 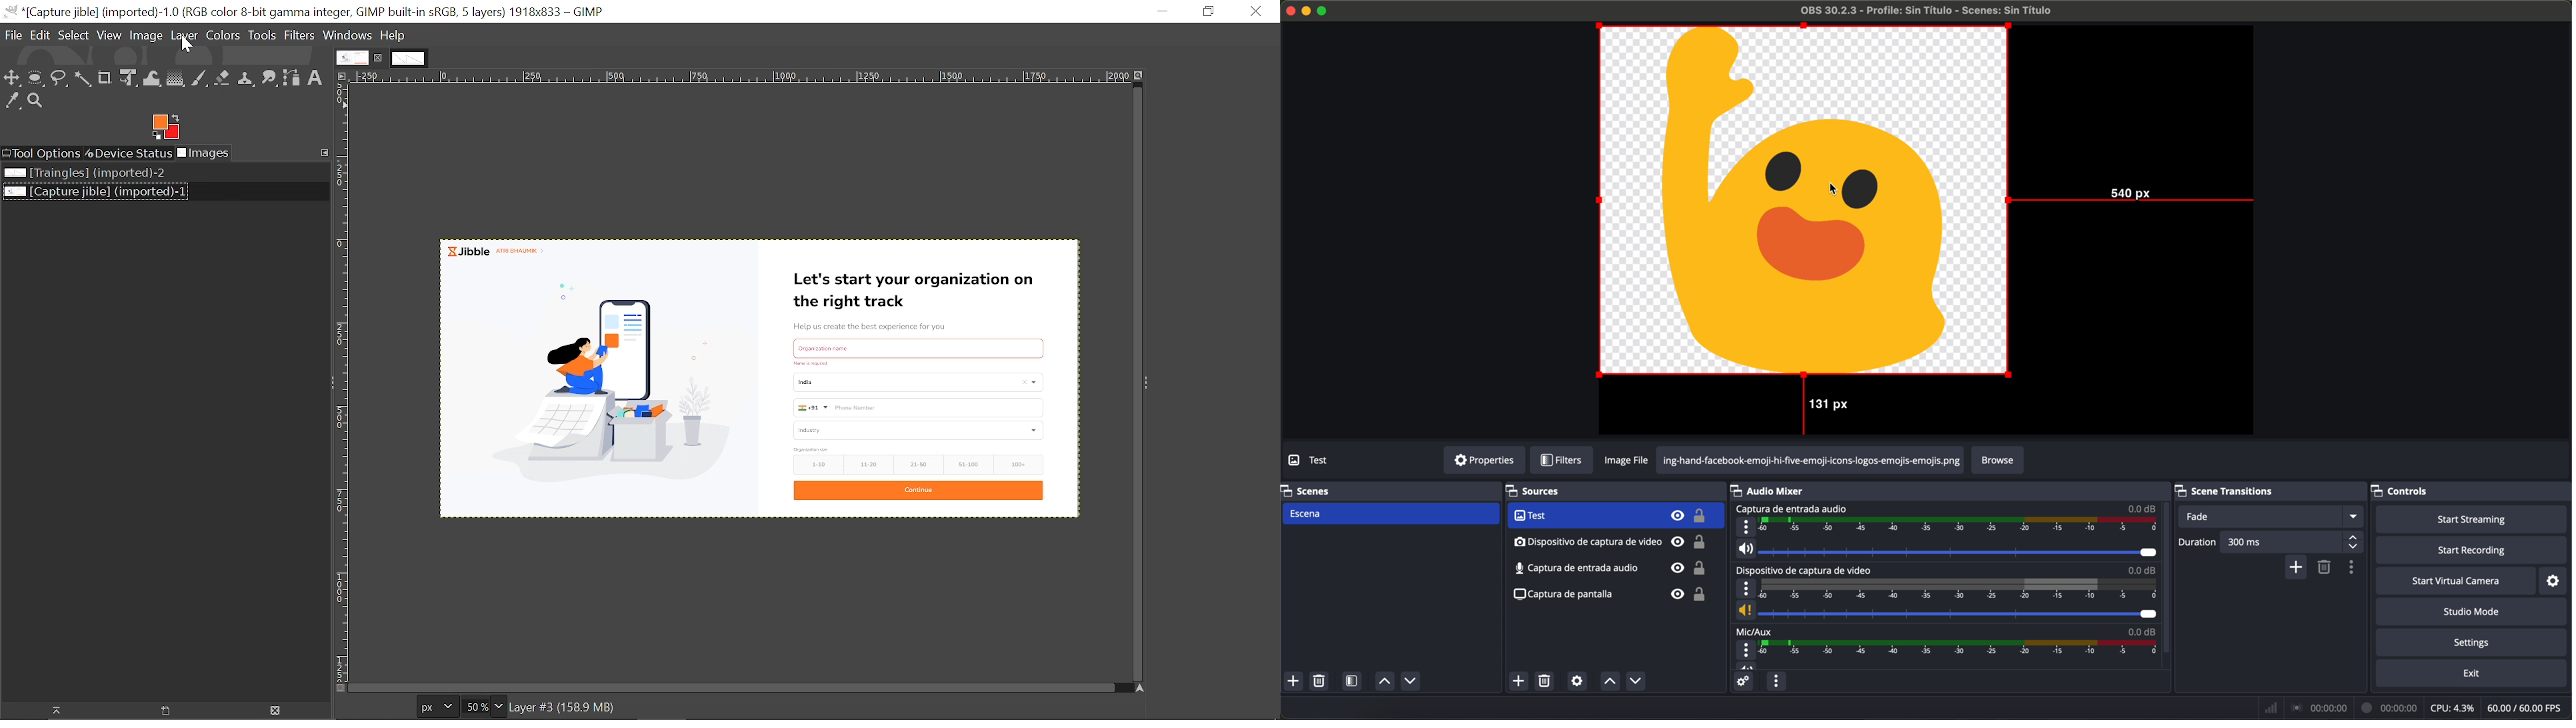 What do you see at coordinates (1484, 461) in the screenshot?
I see `properties` at bounding box center [1484, 461].